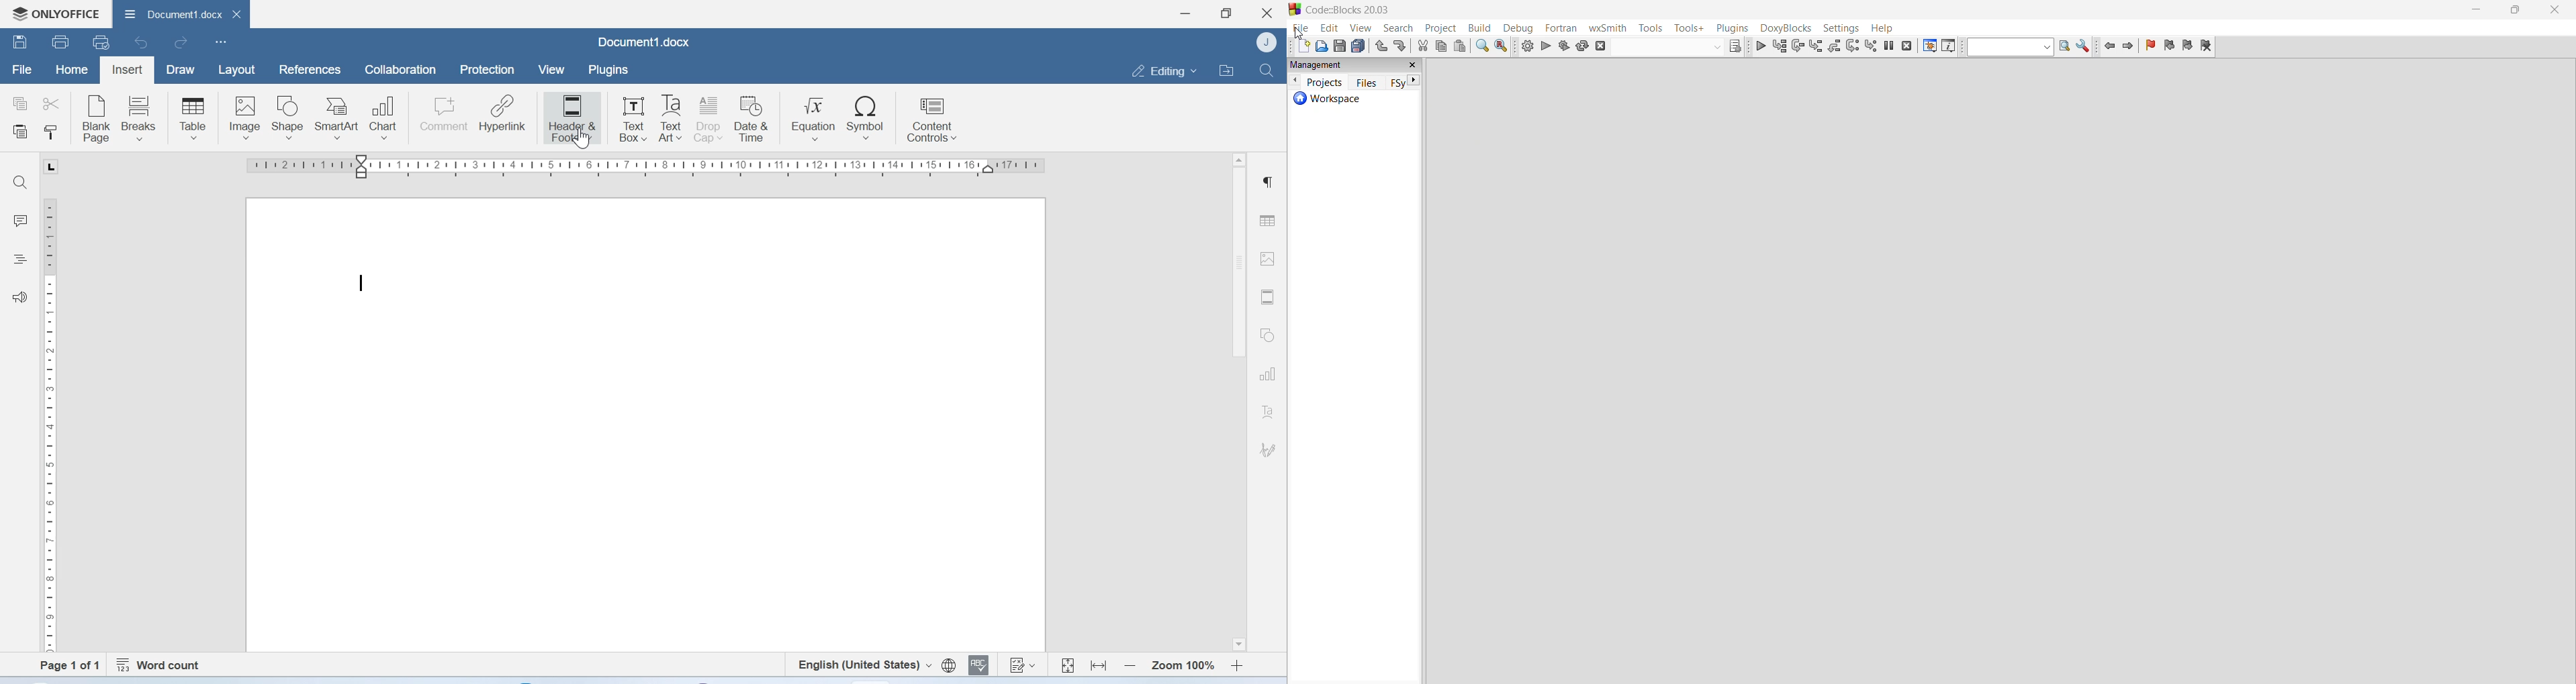  Describe the element at coordinates (1098, 664) in the screenshot. I see `Fit to width` at that location.